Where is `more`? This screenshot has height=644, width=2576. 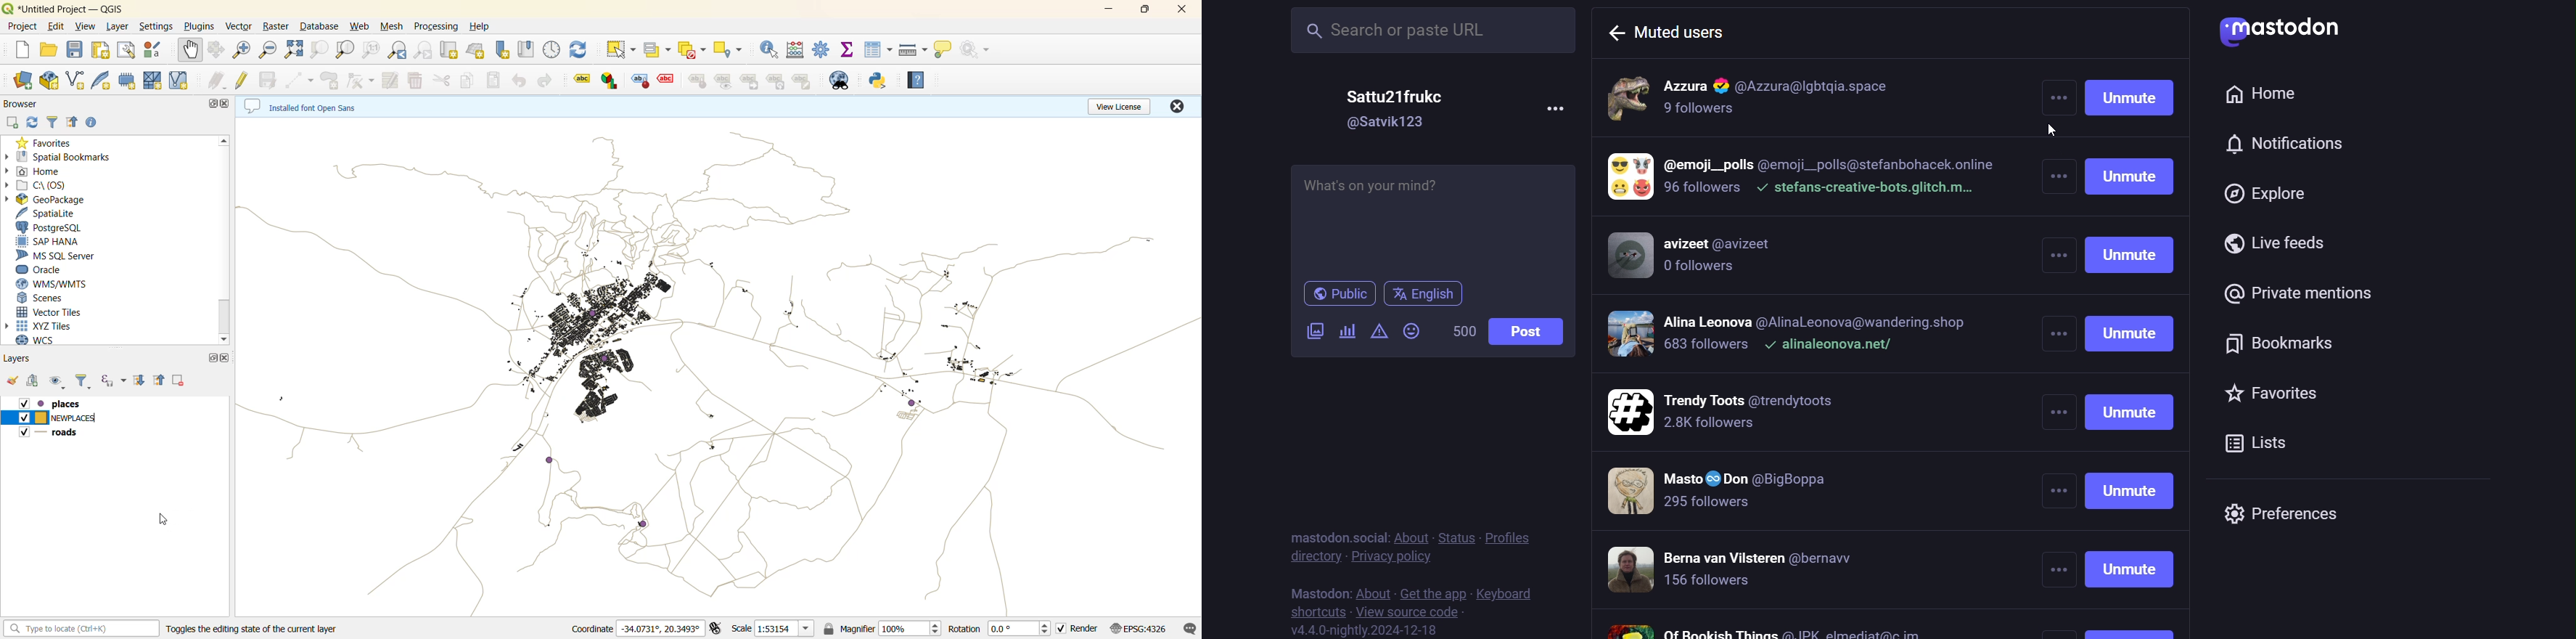 more is located at coordinates (2059, 396).